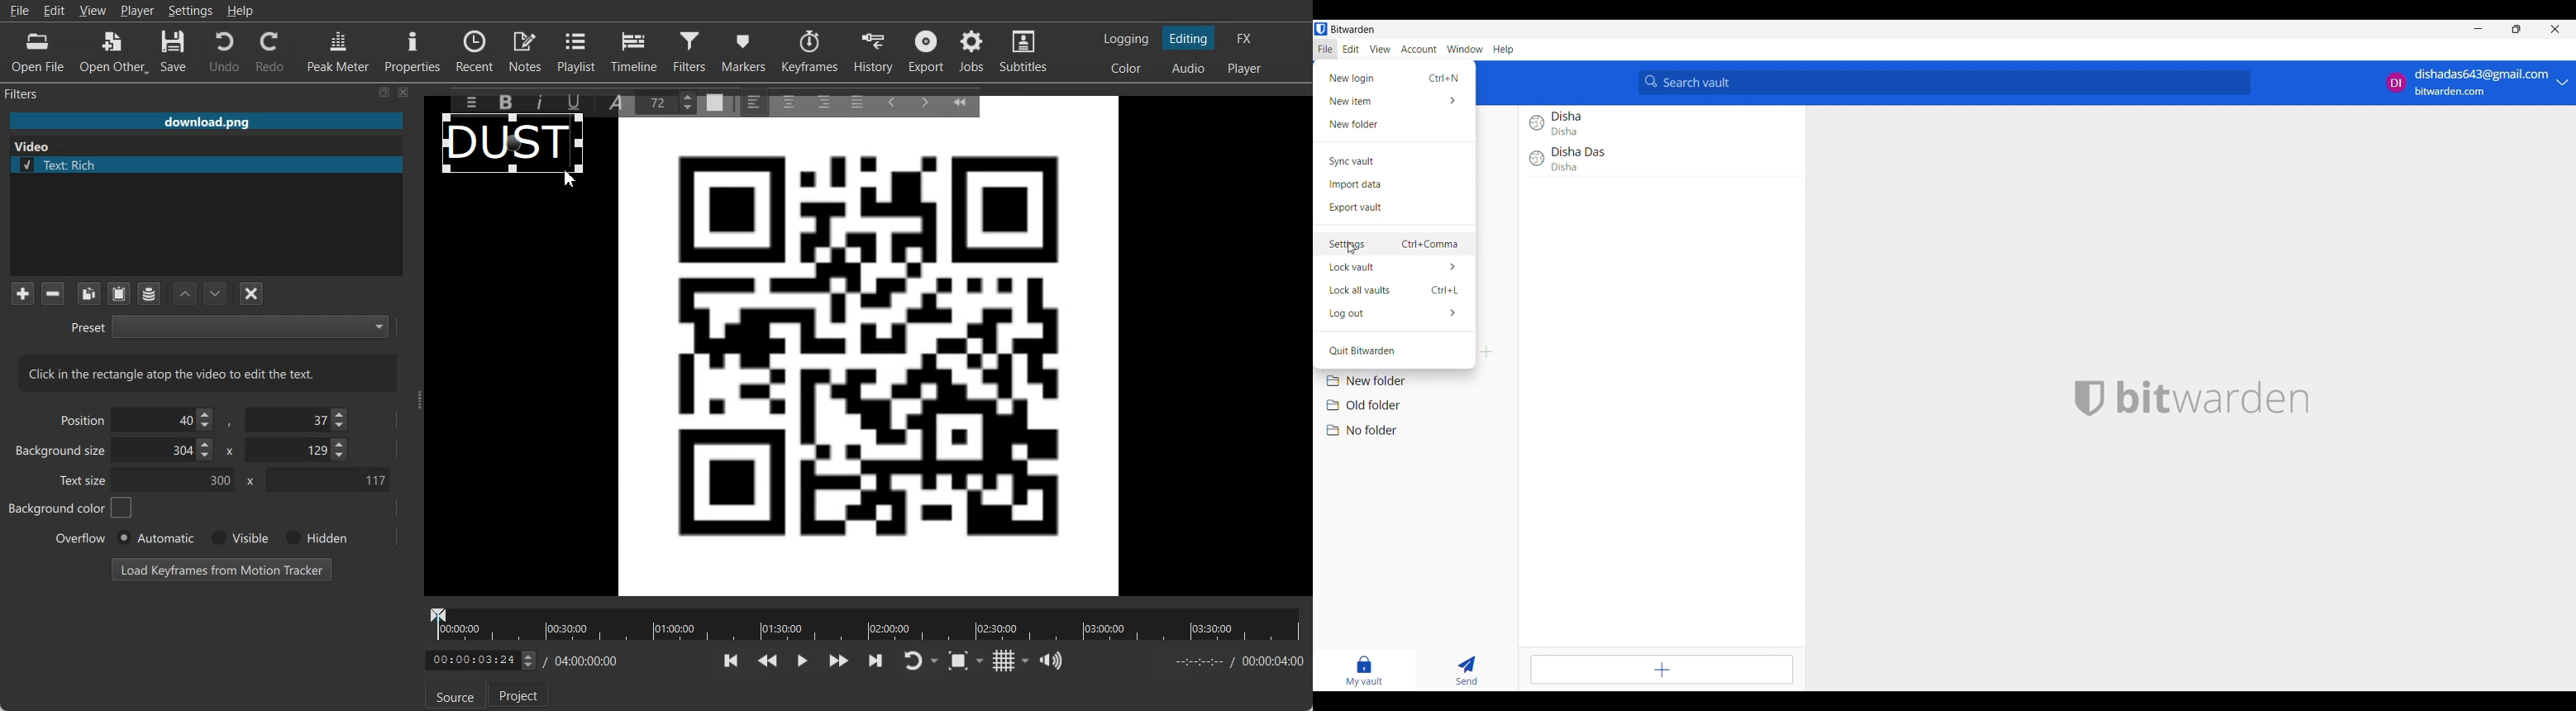  What do you see at coordinates (1351, 49) in the screenshot?
I see `Edit menu` at bounding box center [1351, 49].